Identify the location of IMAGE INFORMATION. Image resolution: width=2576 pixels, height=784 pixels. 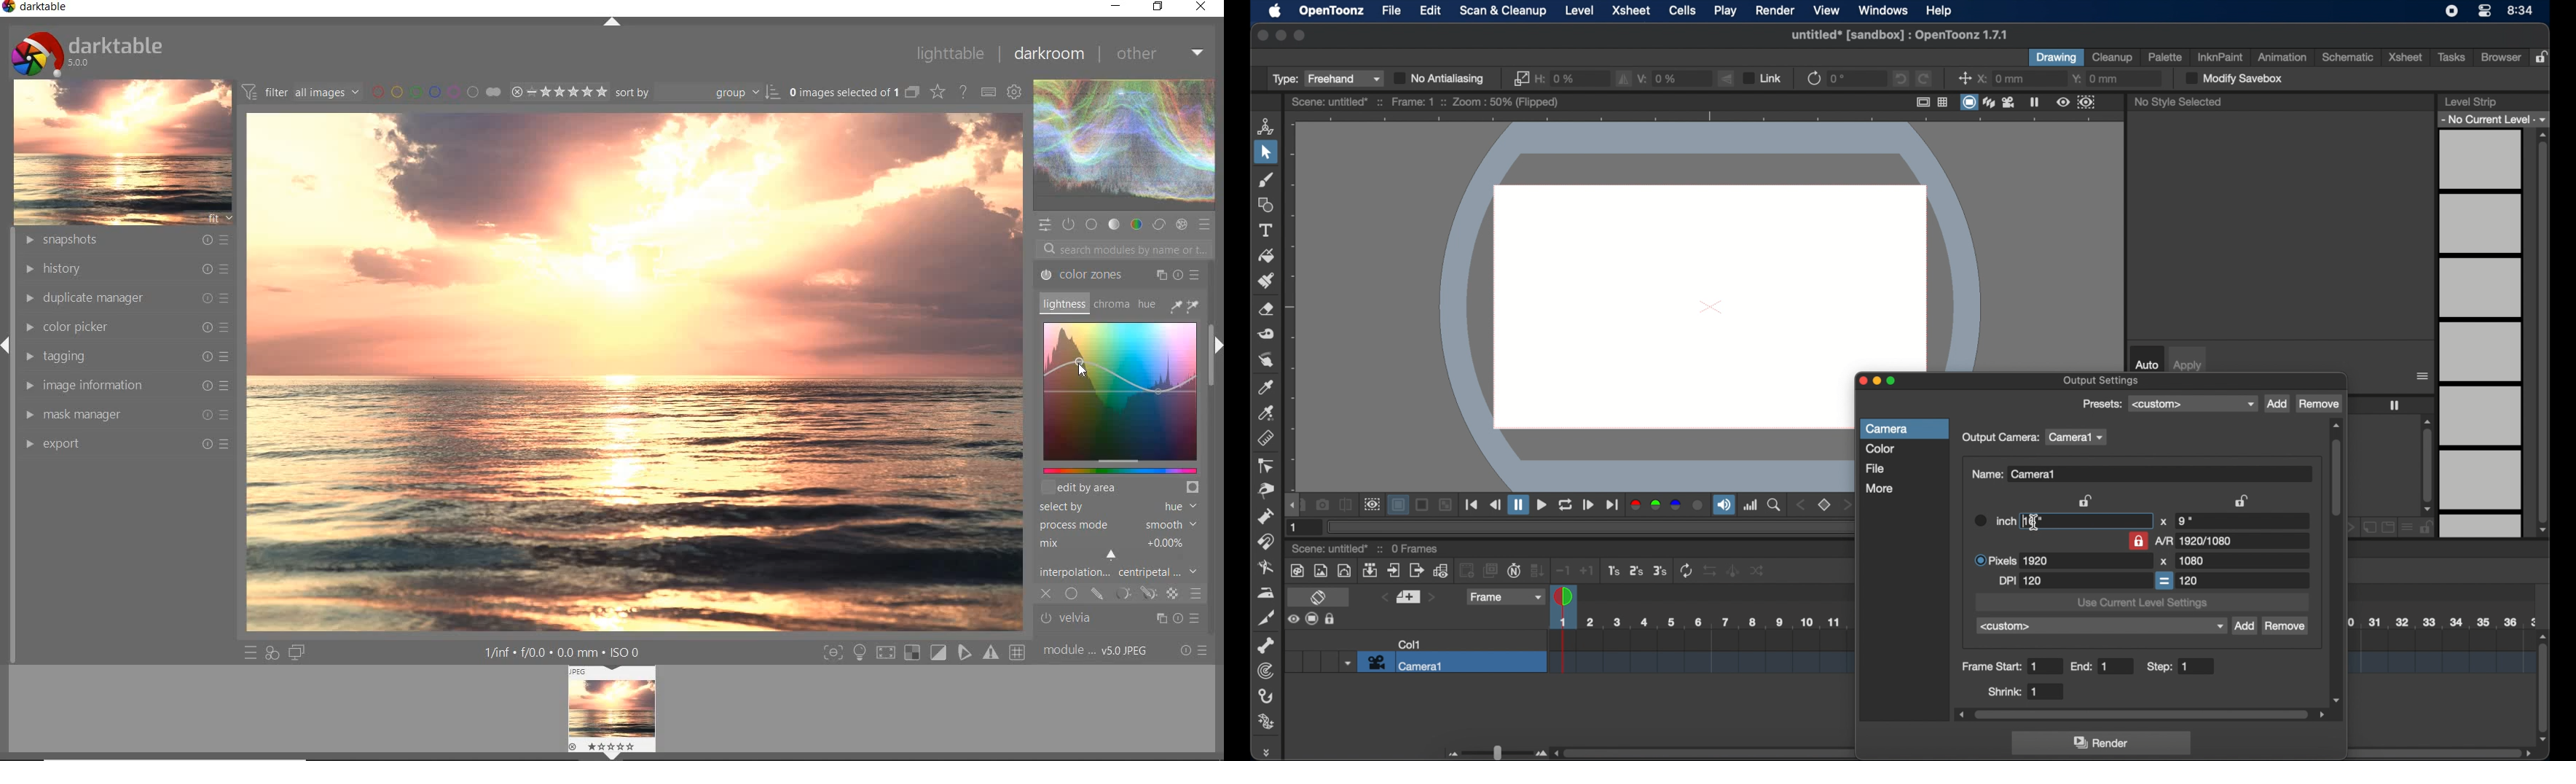
(127, 385).